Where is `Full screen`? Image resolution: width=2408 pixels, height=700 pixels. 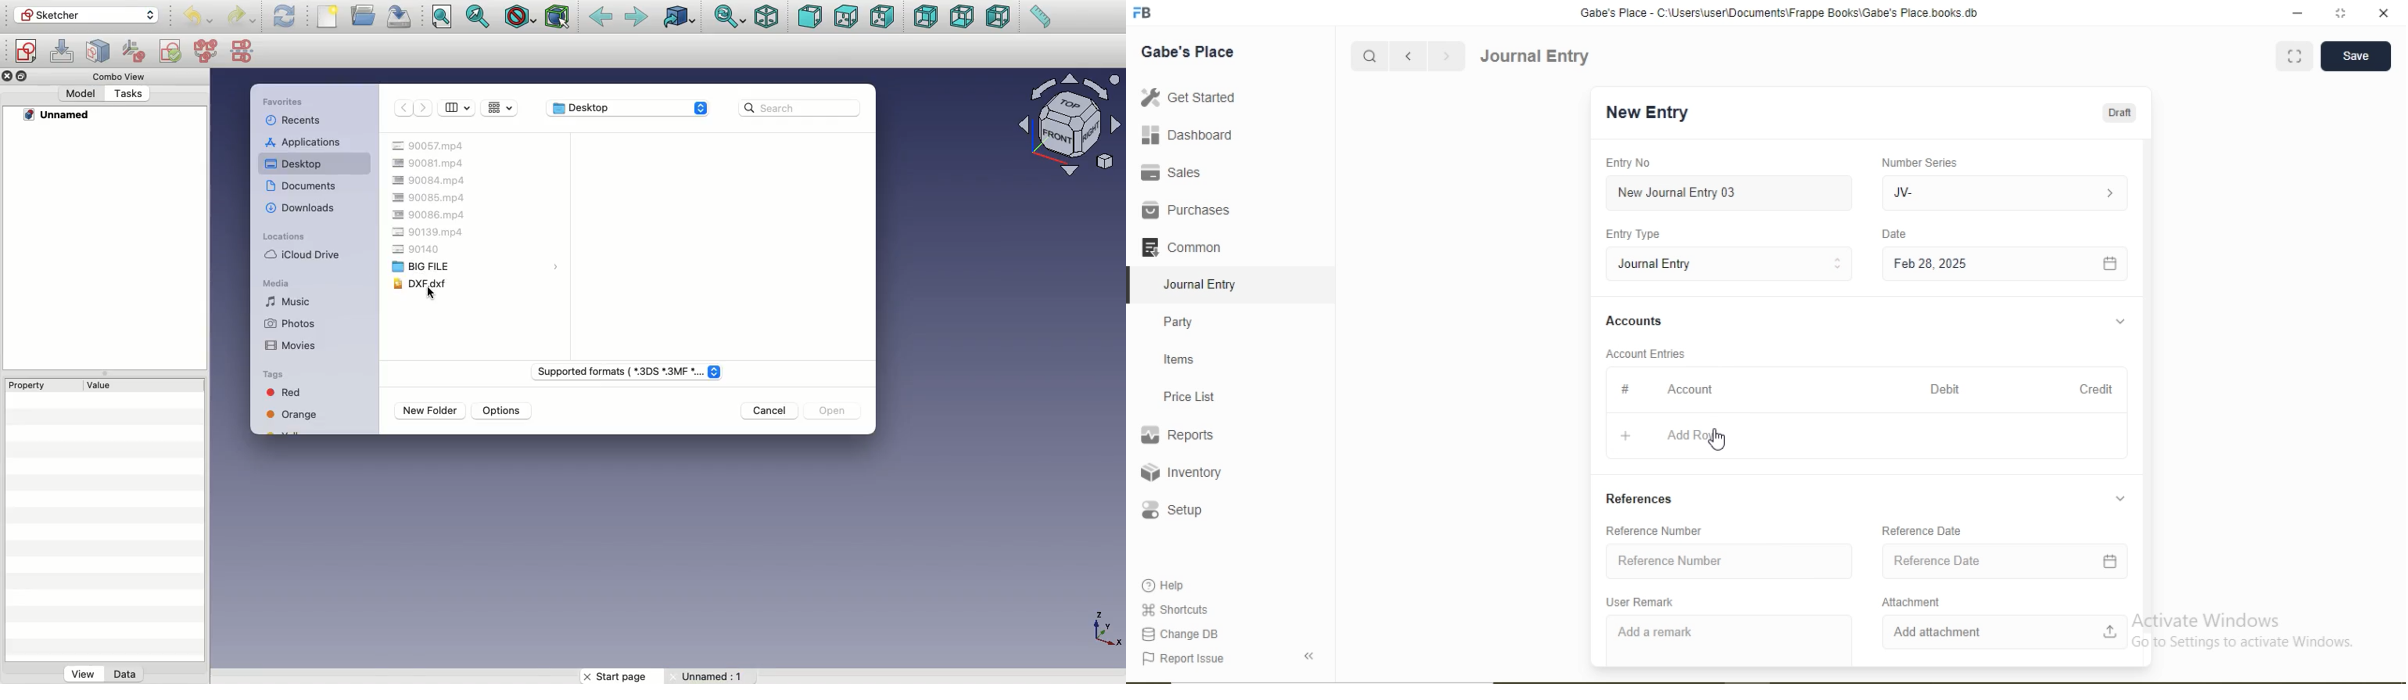
Full screen is located at coordinates (2295, 55).